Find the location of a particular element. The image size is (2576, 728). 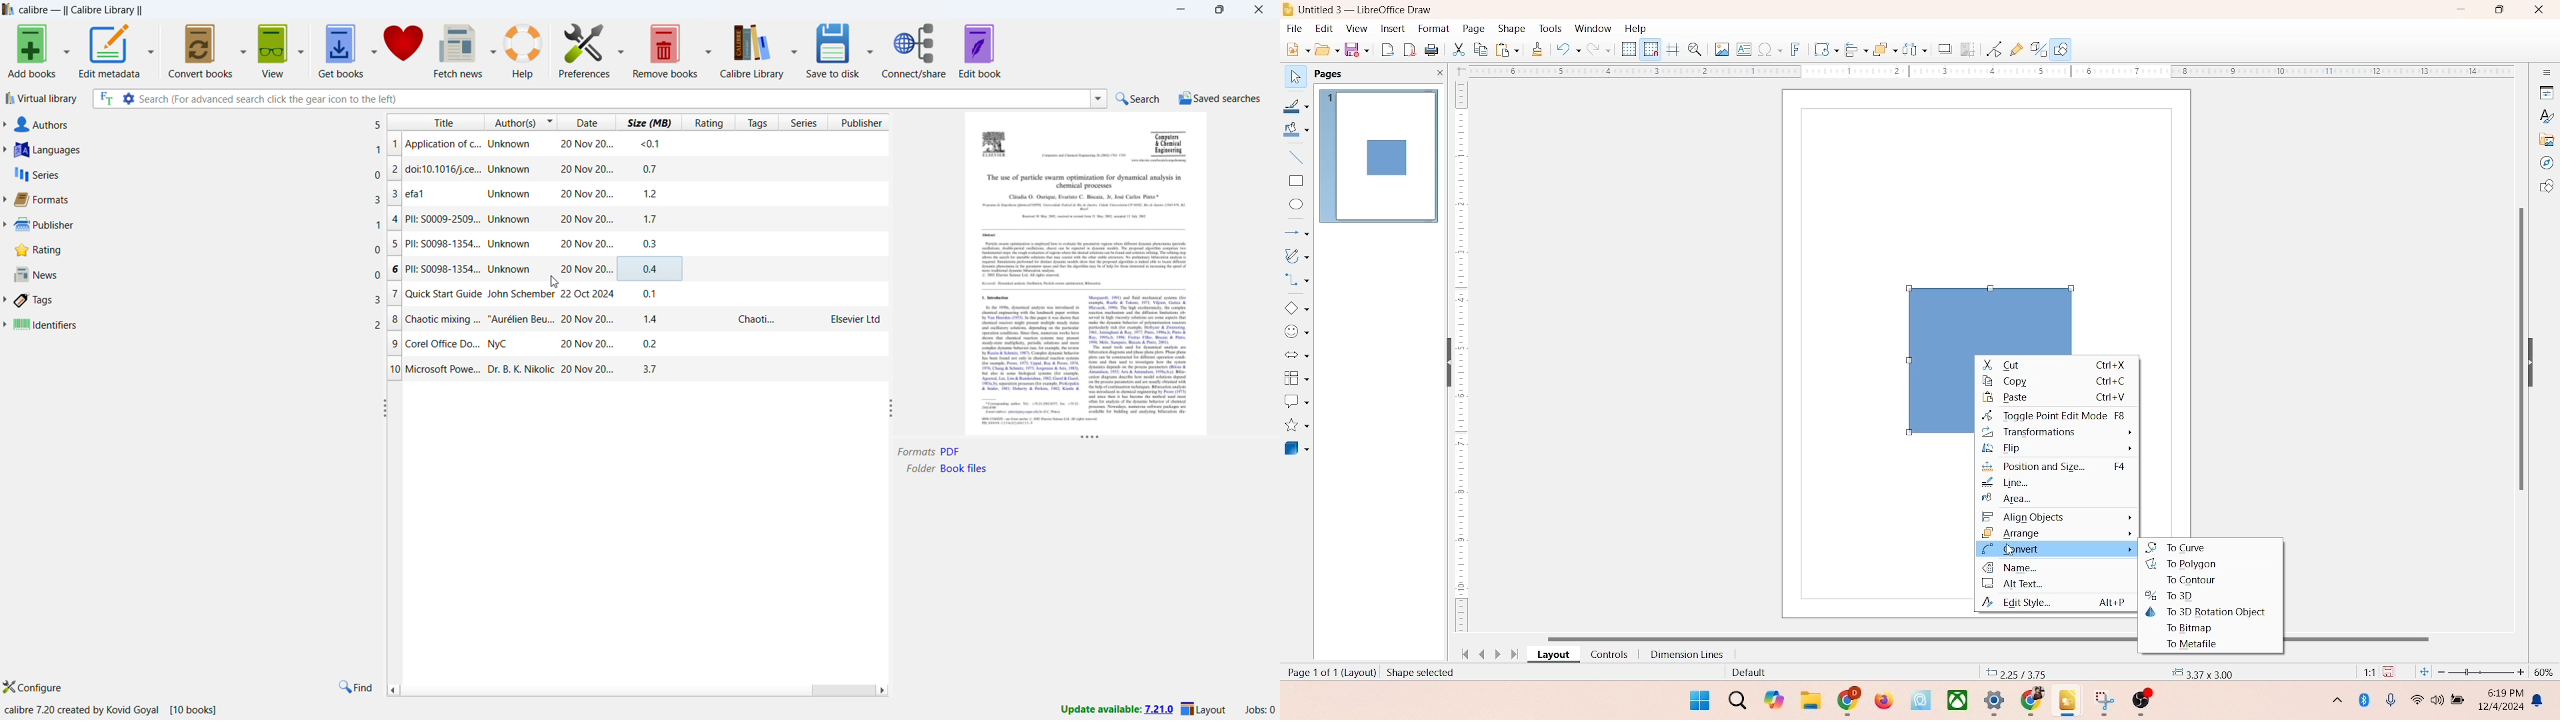

align objects is located at coordinates (2060, 517).